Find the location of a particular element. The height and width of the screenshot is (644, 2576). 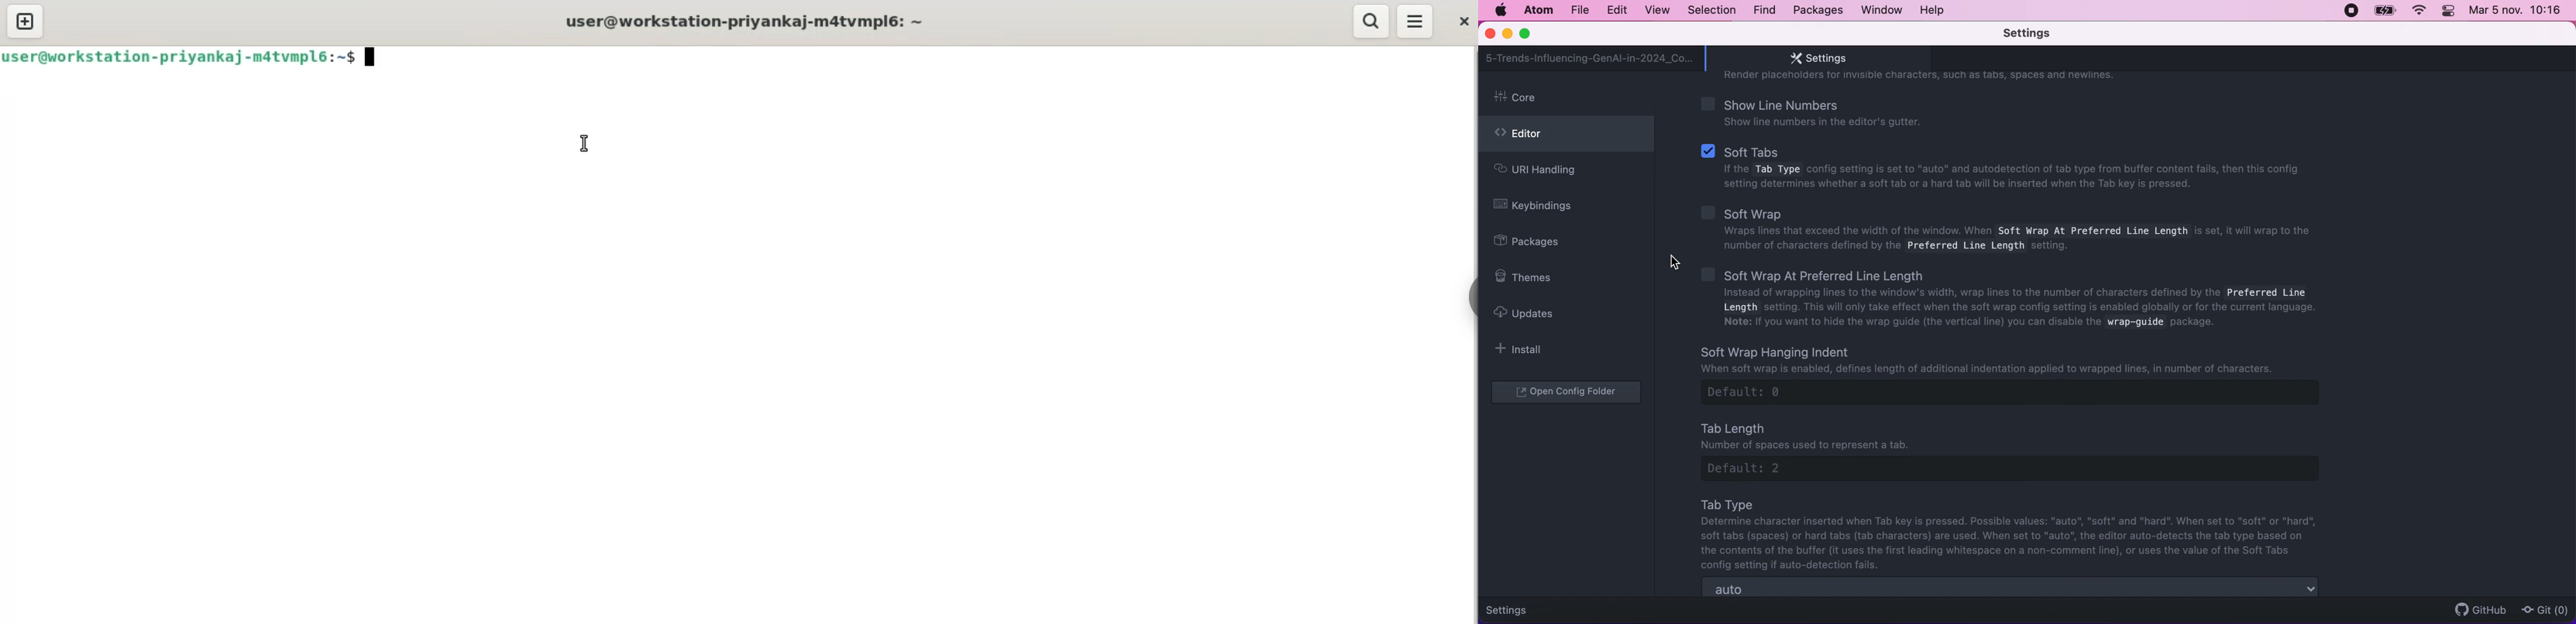

packages is located at coordinates (1817, 10).